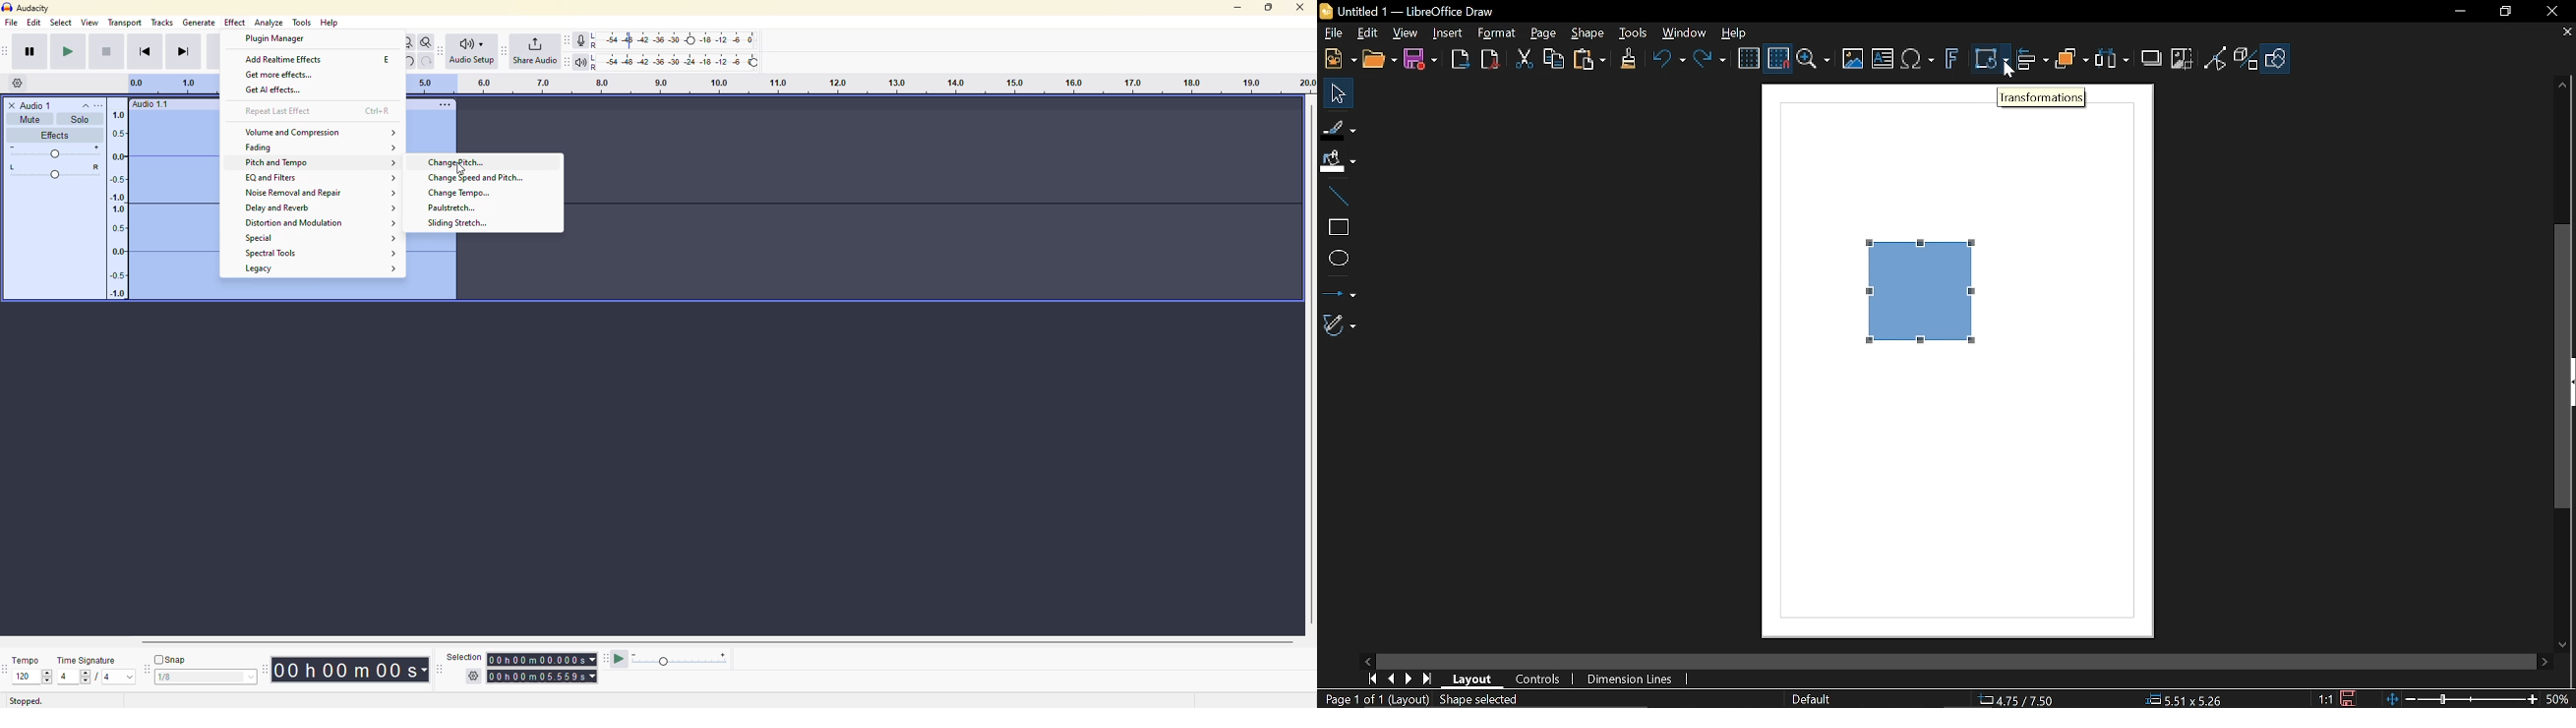  Describe the element at coordinates (2113, 61) in the screenshot. I see `Select at least three object to distribute` at that location.